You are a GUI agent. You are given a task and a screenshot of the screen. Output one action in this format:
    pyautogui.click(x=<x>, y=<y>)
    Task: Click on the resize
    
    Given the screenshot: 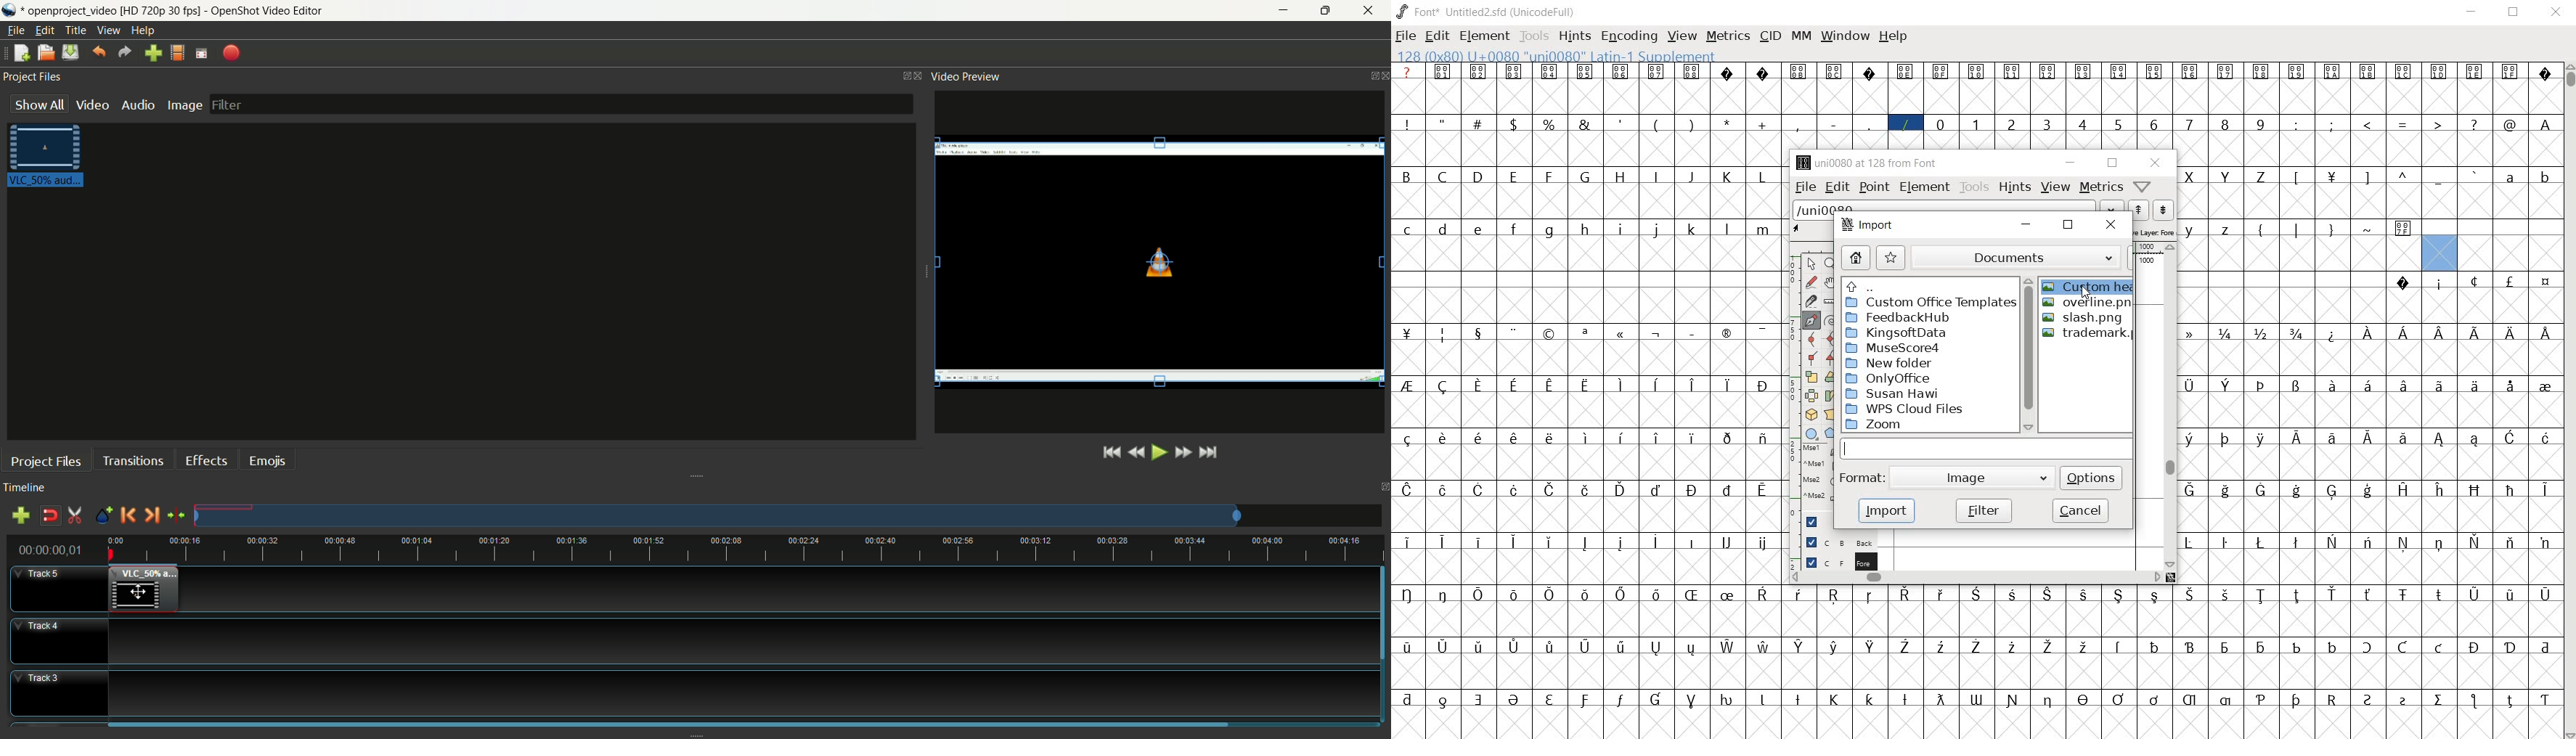 What is the action you would take?
    pyautogui.click(x=2172, y=577)
    